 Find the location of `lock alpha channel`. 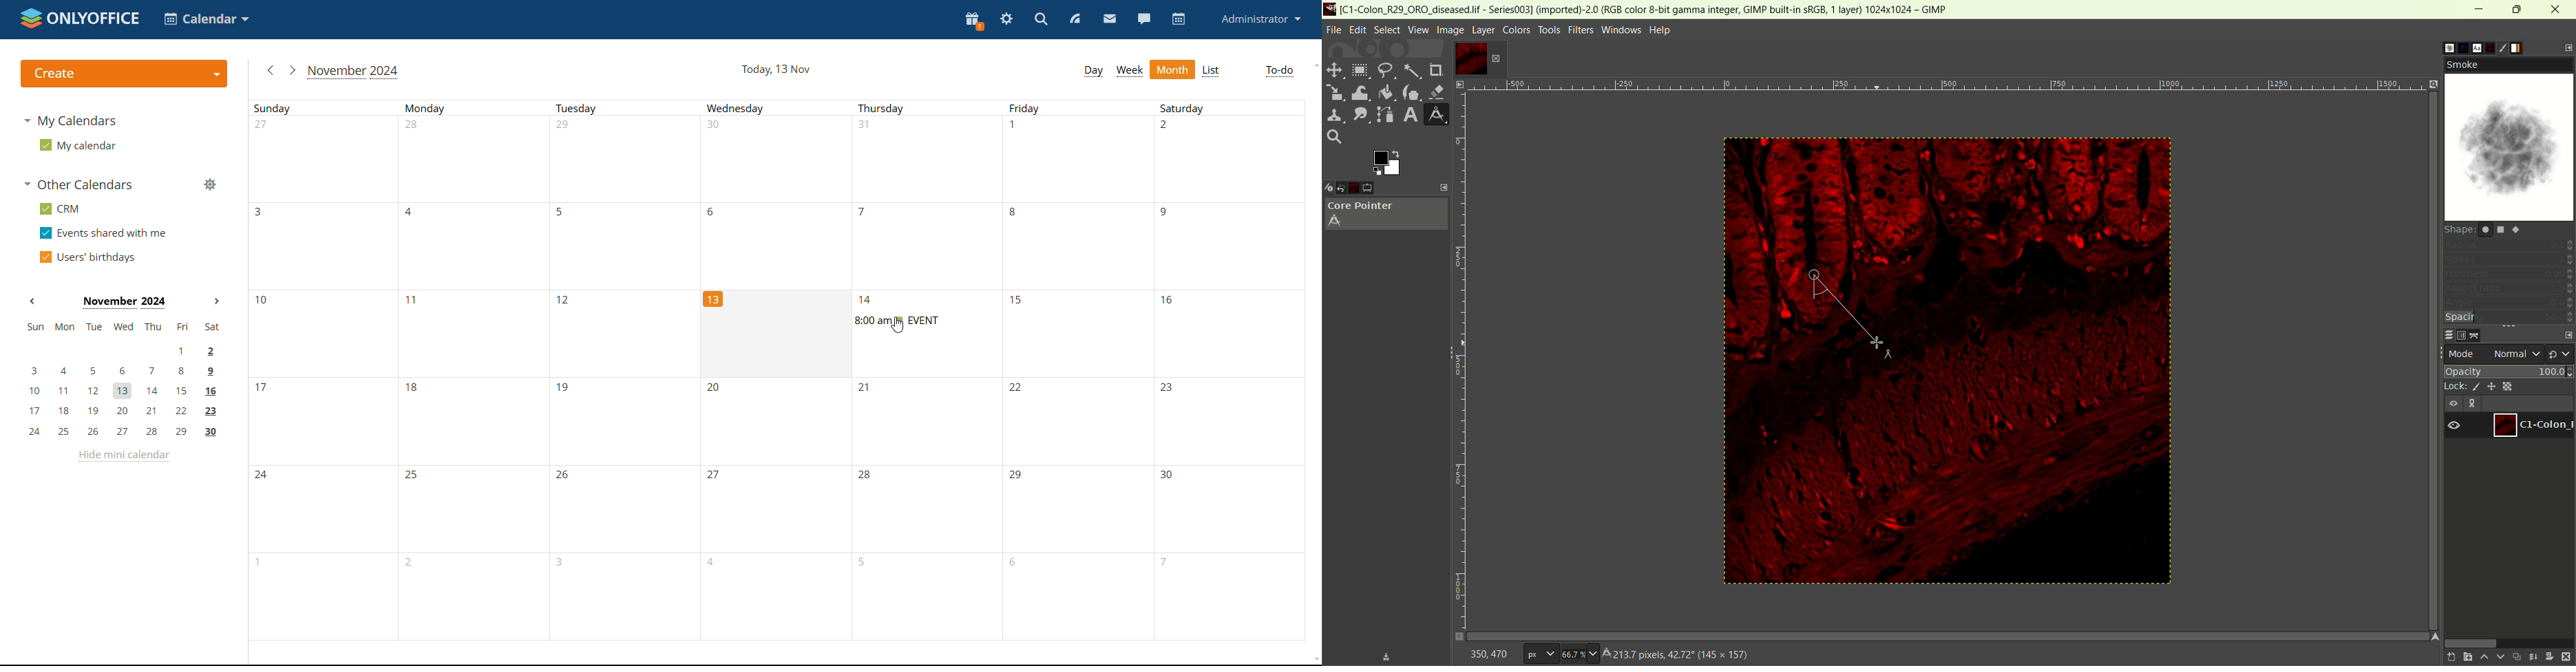

lock alpha channel is located at coordinates (2507, 386).